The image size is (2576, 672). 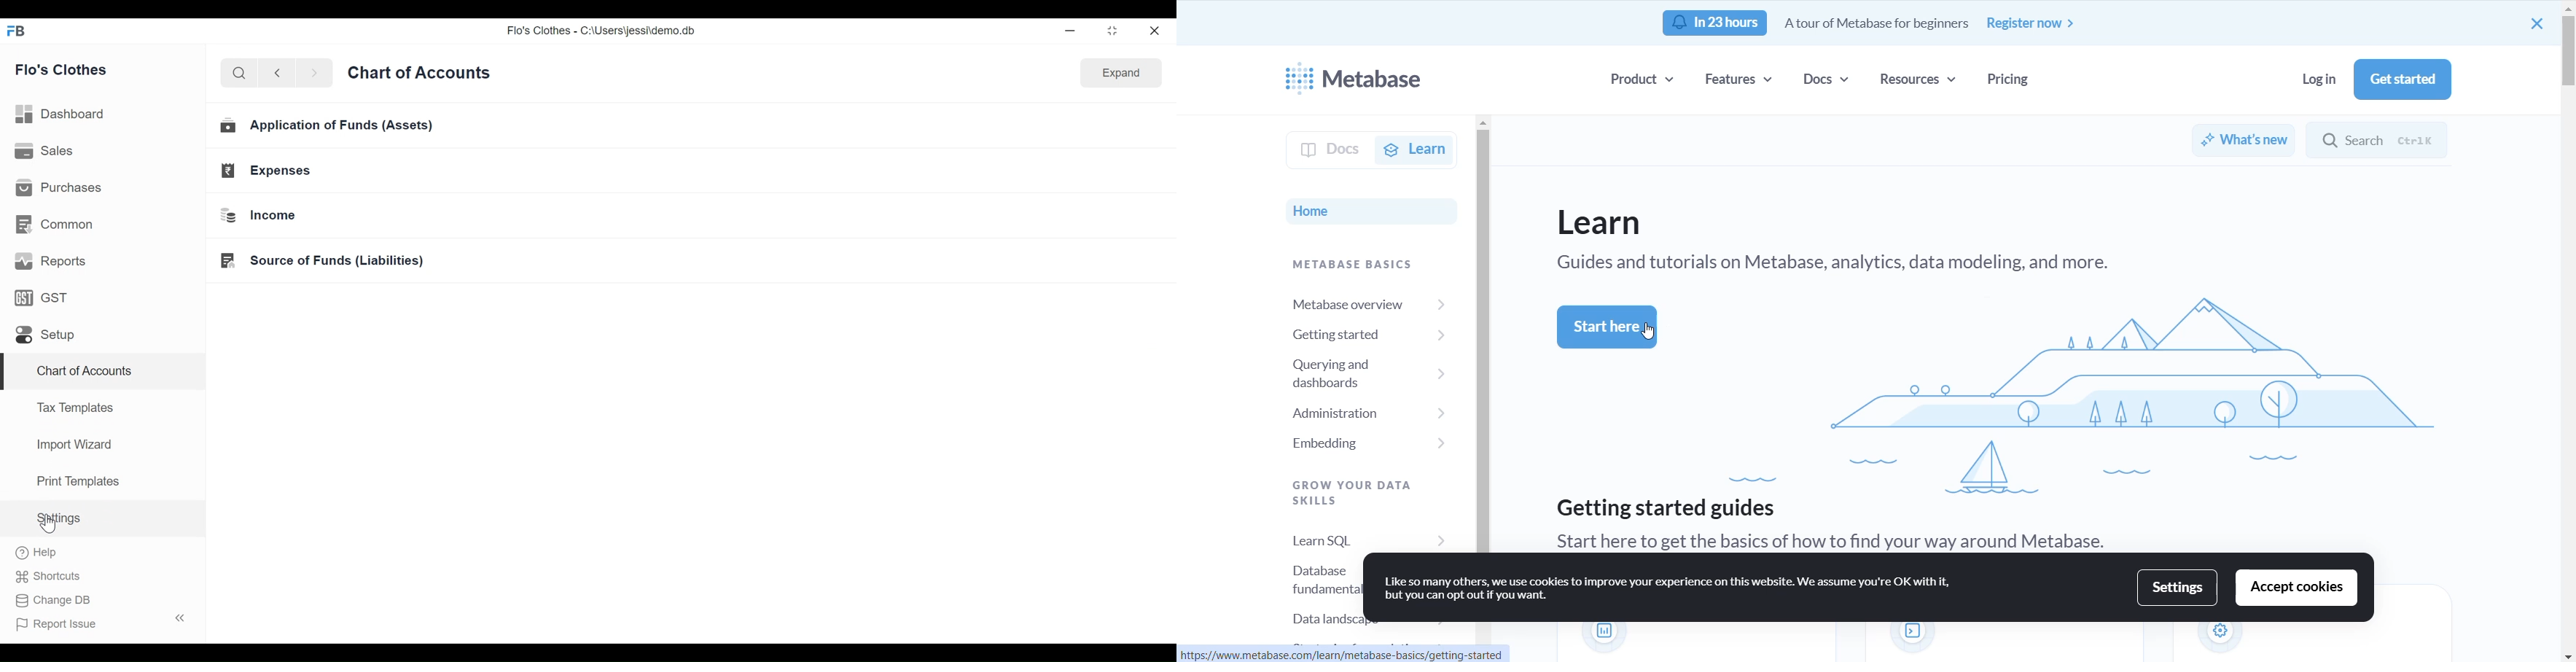 I want to click on GST, so click(x=46, y=299).